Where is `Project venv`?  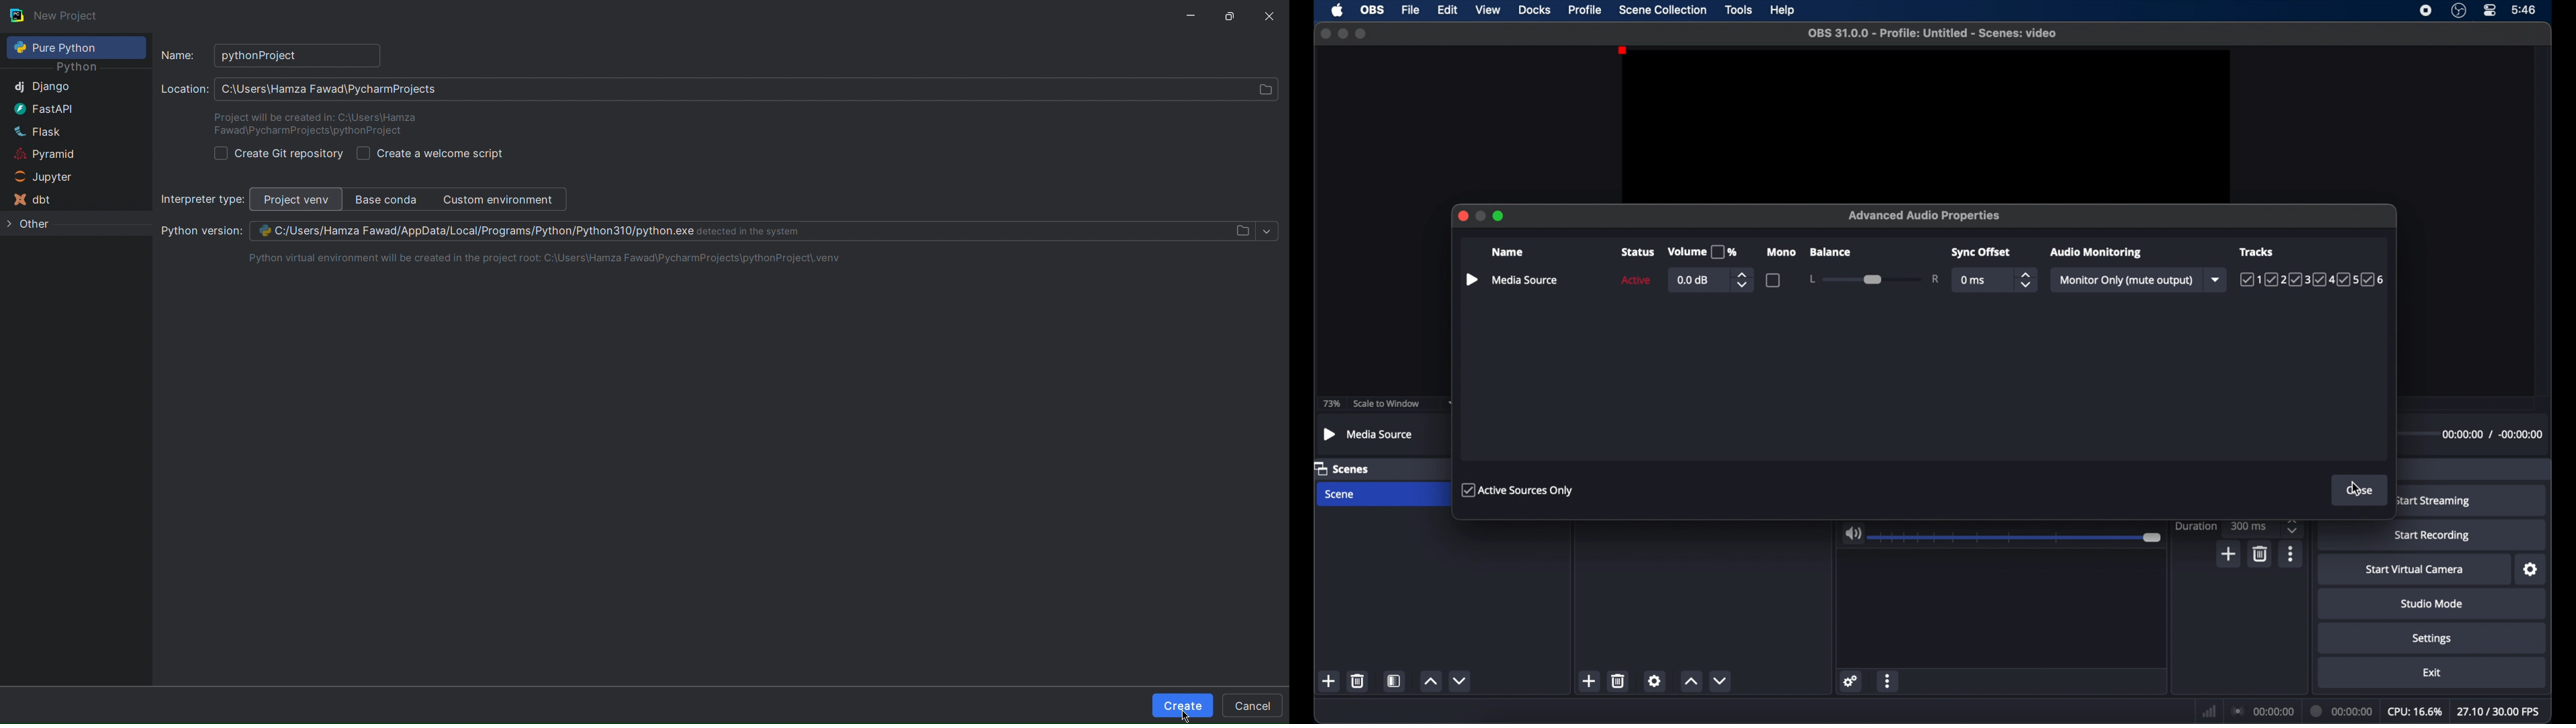 Project venv is located at coordinates (296, 199).